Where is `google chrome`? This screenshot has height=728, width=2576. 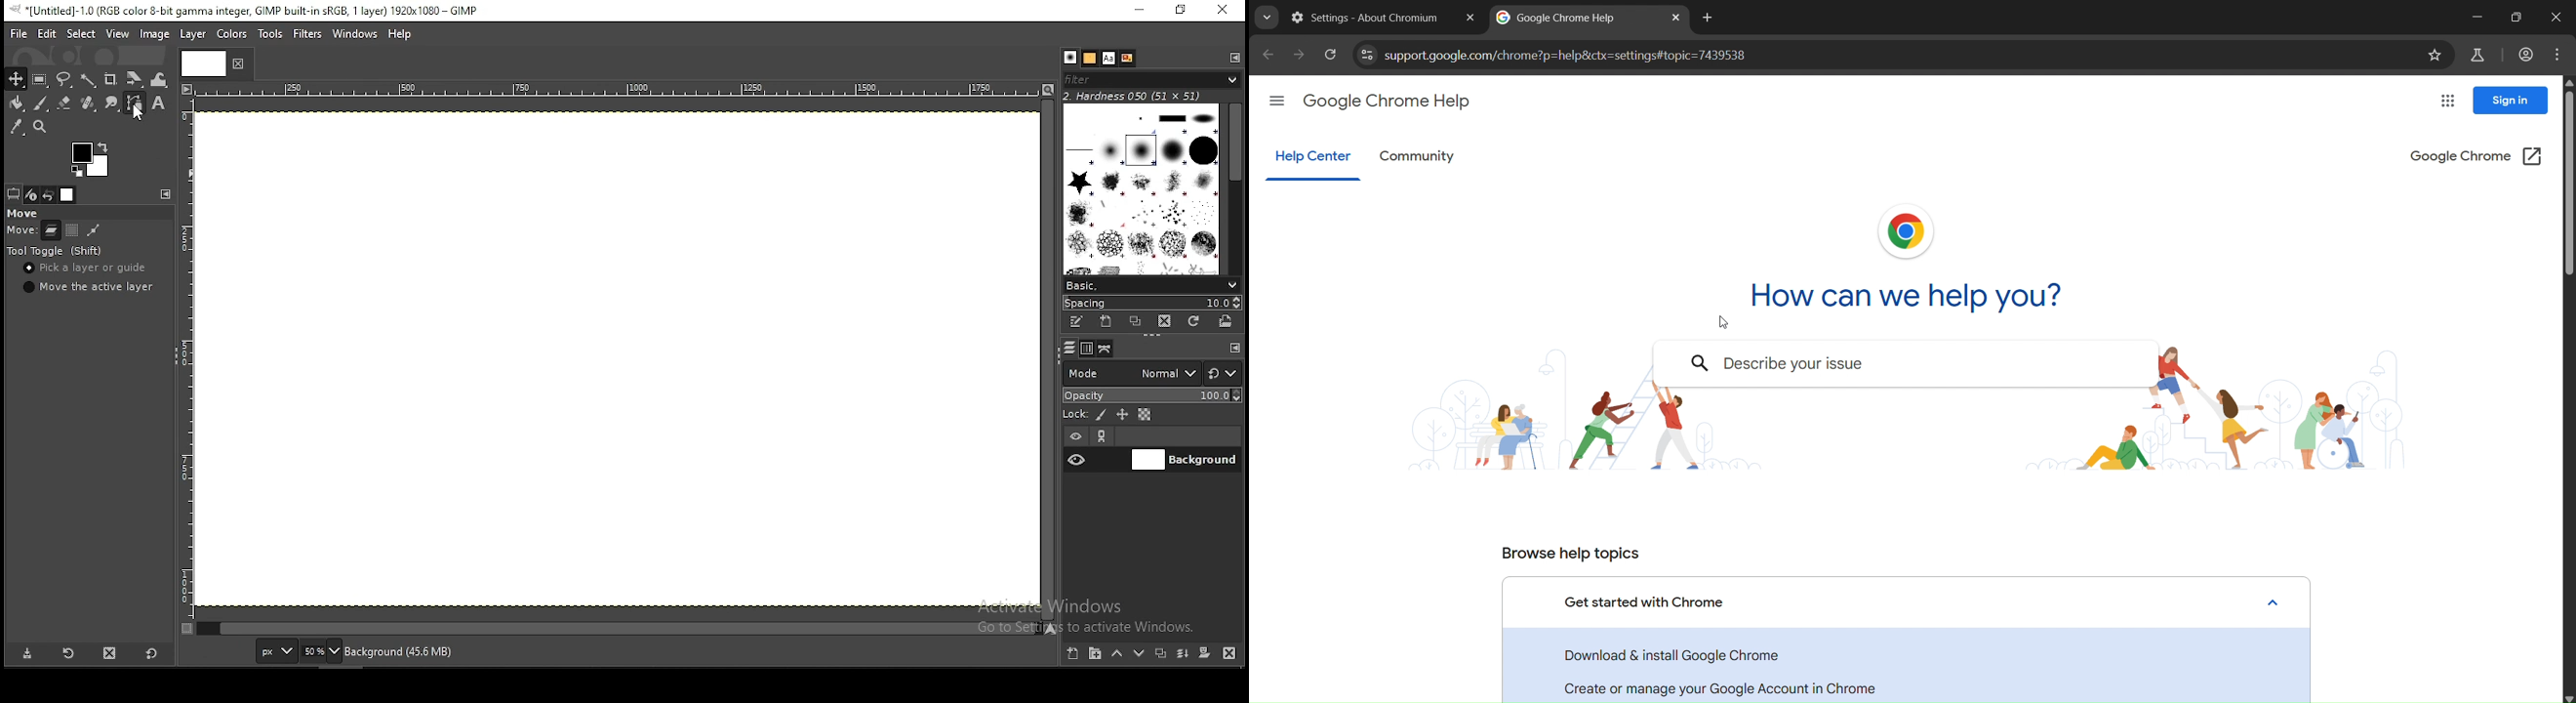 google chrome is located at coordinates (2477, 154).